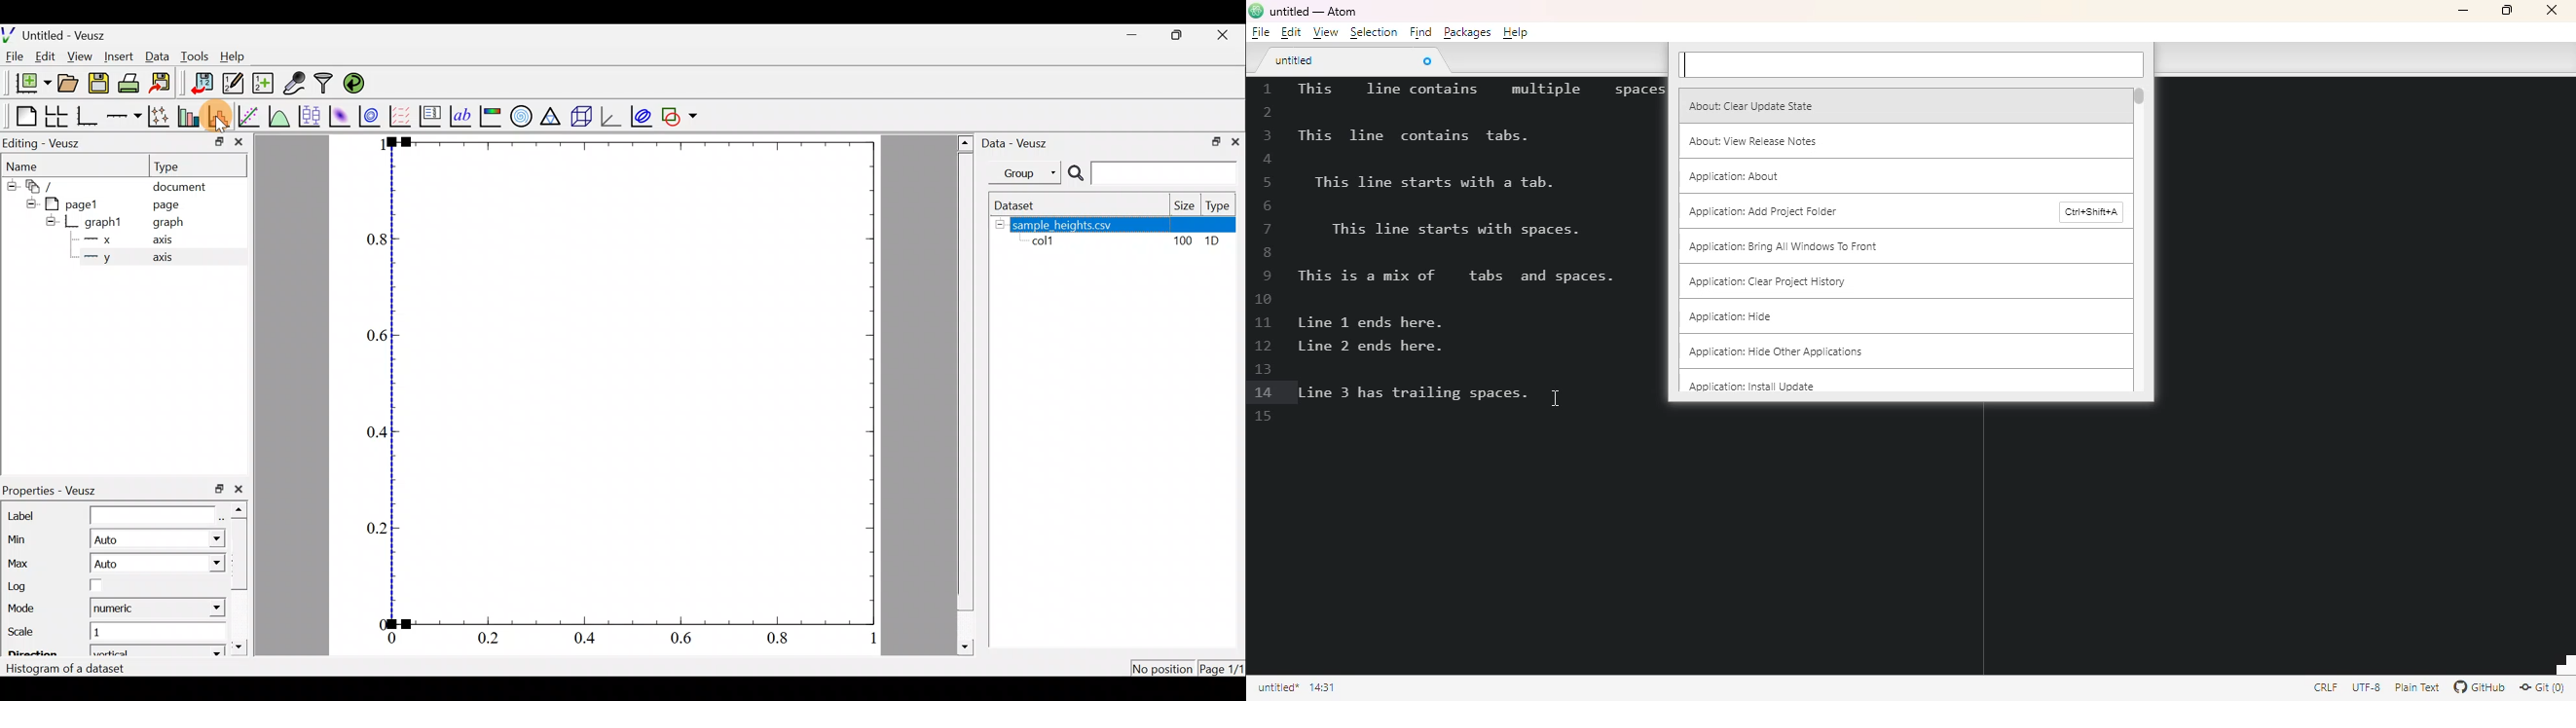 The image size is (2576, 728). What do you see at coordinates (42, 188) in the screenshot?
I see `document widget` at bounding box center [42, 188].